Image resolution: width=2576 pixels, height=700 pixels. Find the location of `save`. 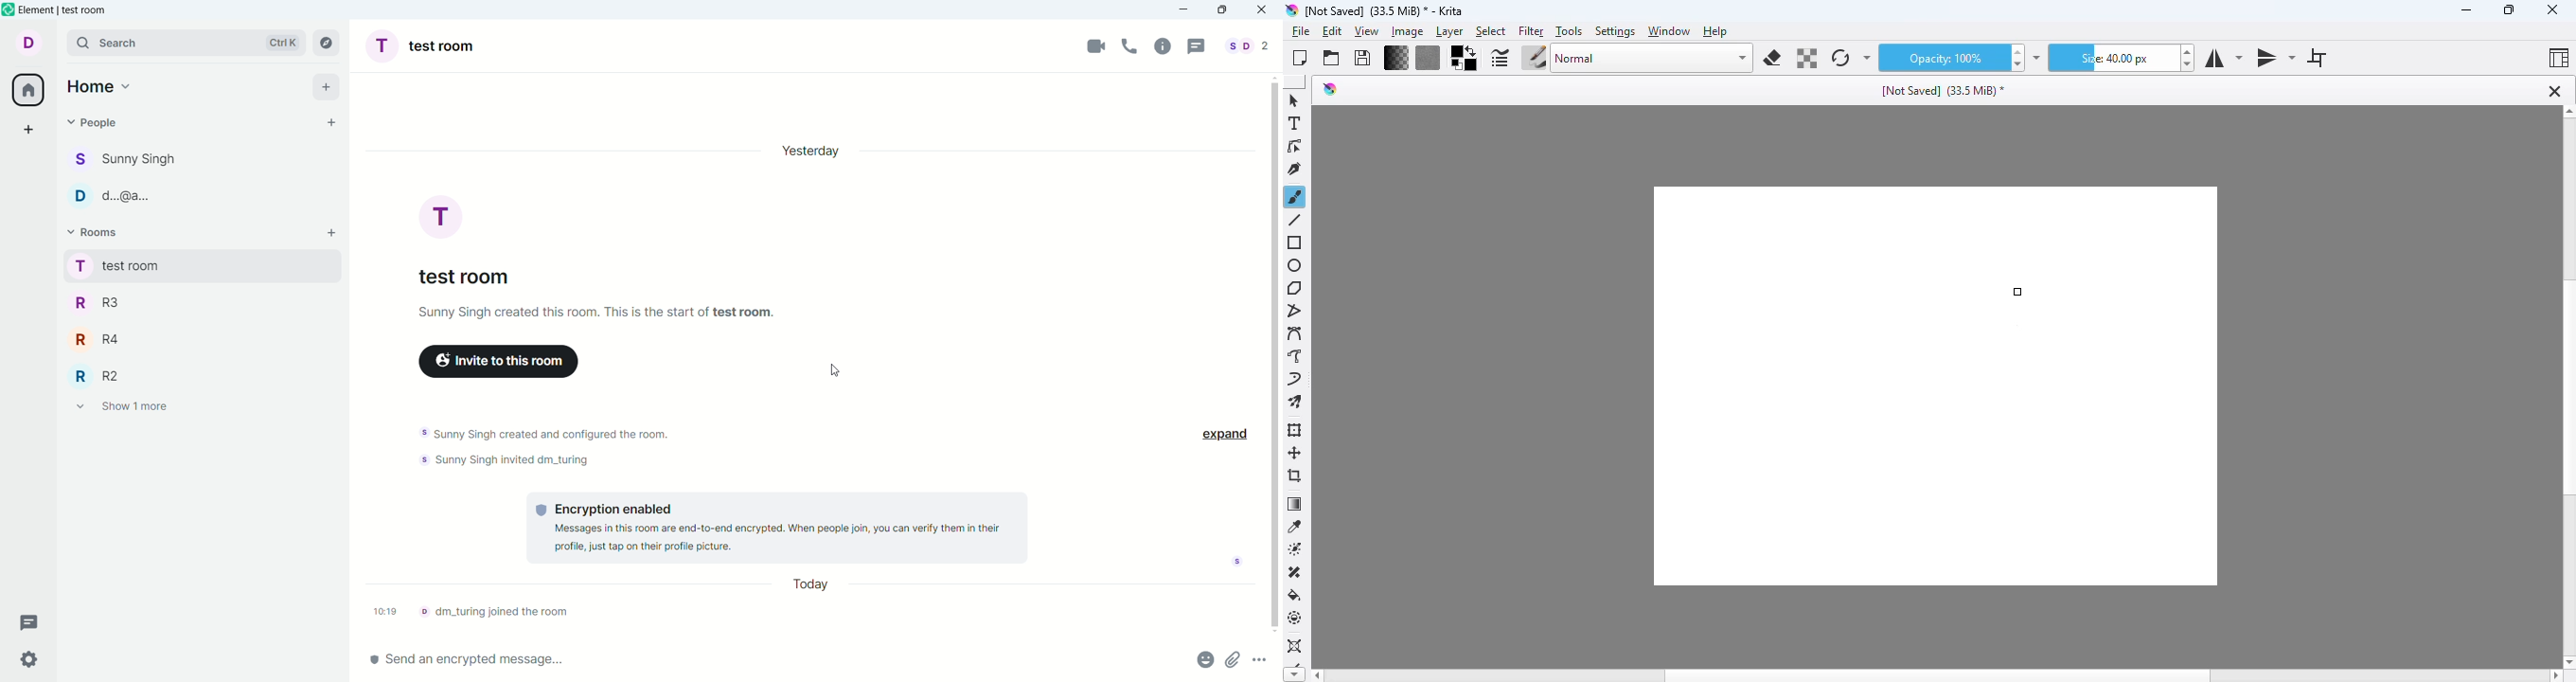

save is located at coordinates (1362, 58).